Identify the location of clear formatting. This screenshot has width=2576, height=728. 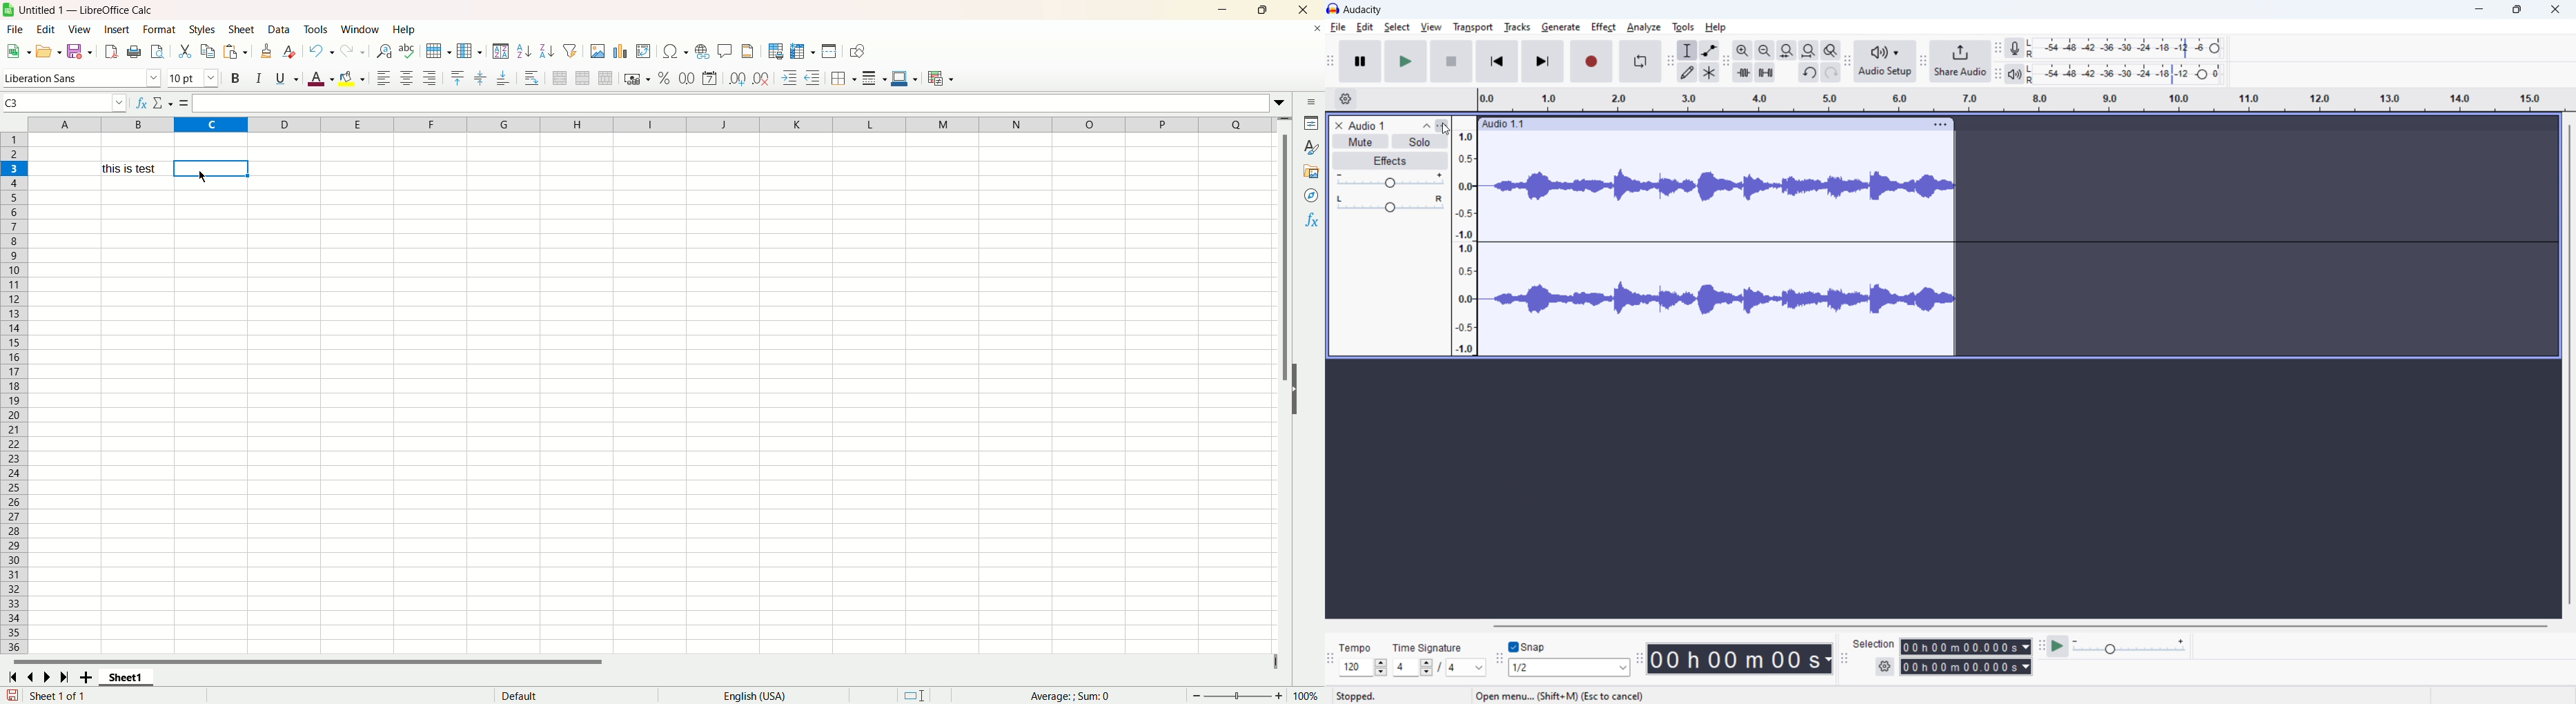
(291, 51).